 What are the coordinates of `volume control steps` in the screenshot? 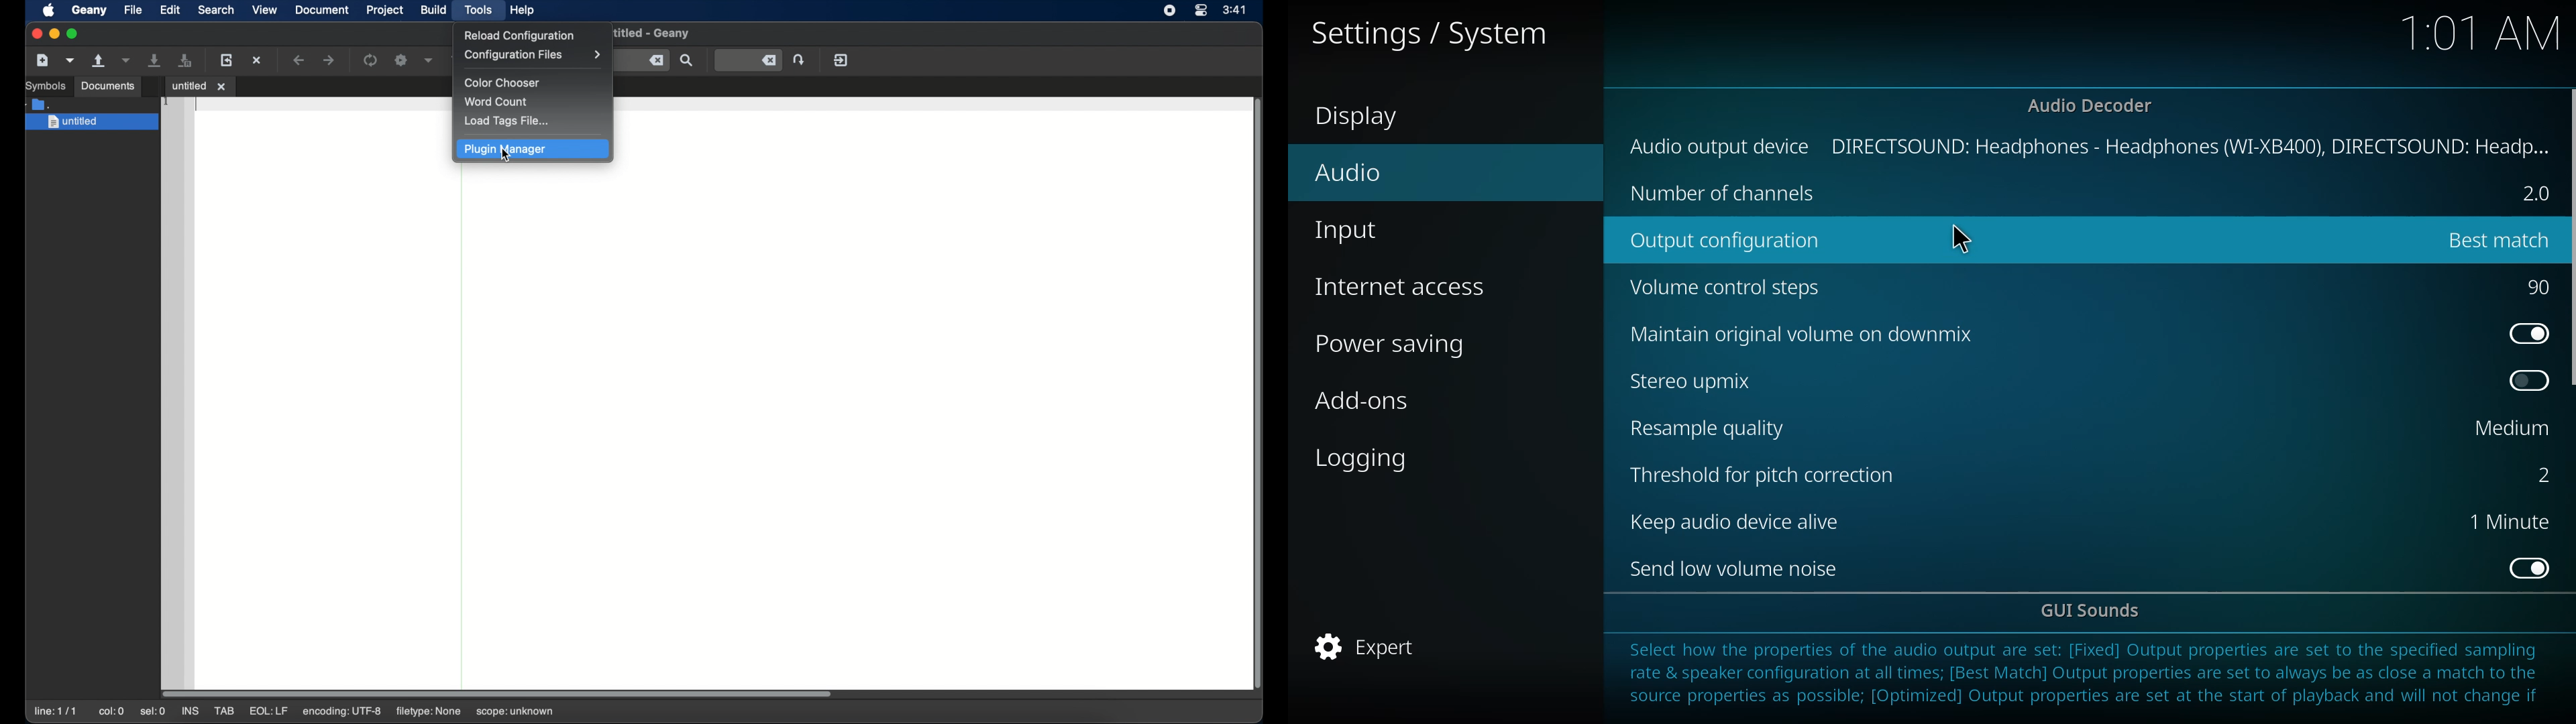 It's located at (1731, 289).